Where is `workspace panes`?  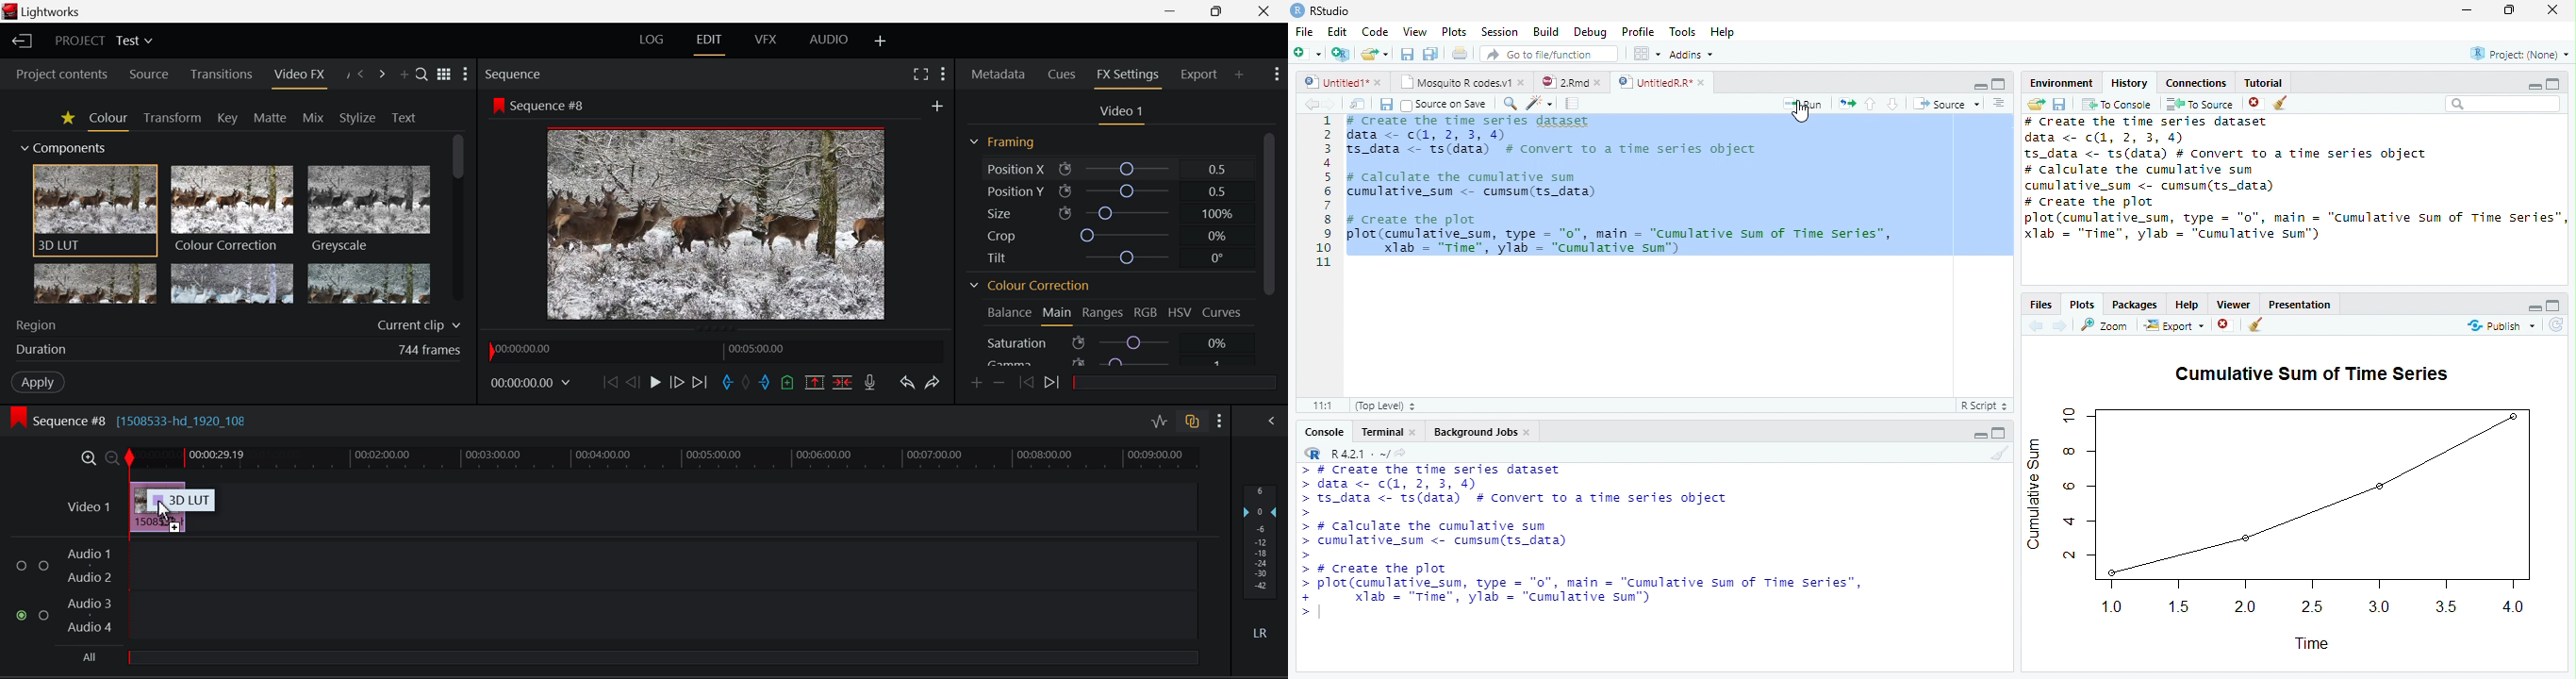 workspace panes is located at coordinates (1647, 58).